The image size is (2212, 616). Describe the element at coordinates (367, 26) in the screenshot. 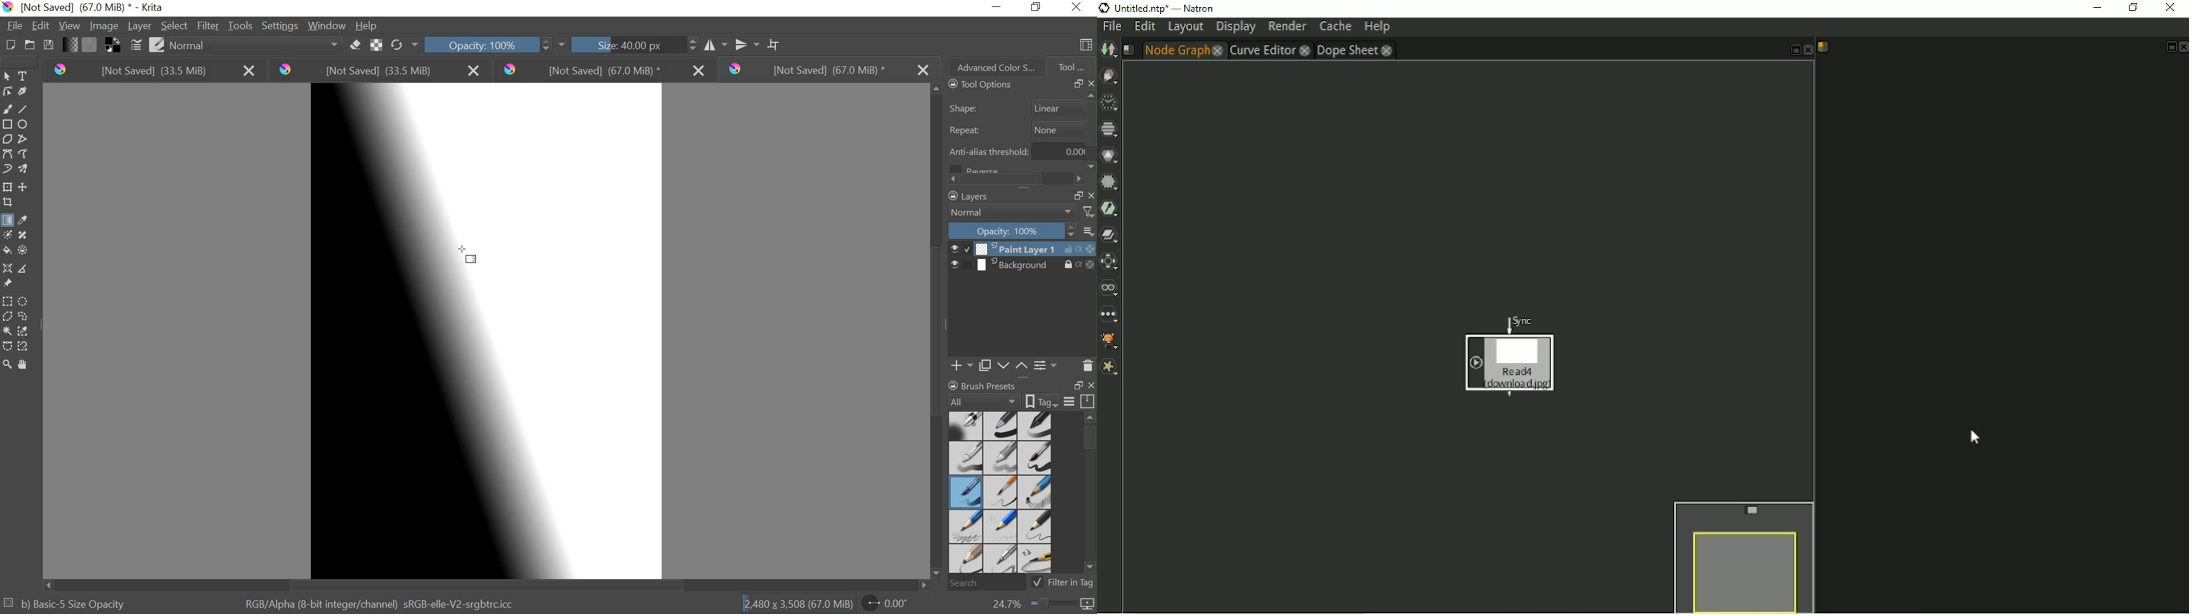

I see `HELP` at that location.